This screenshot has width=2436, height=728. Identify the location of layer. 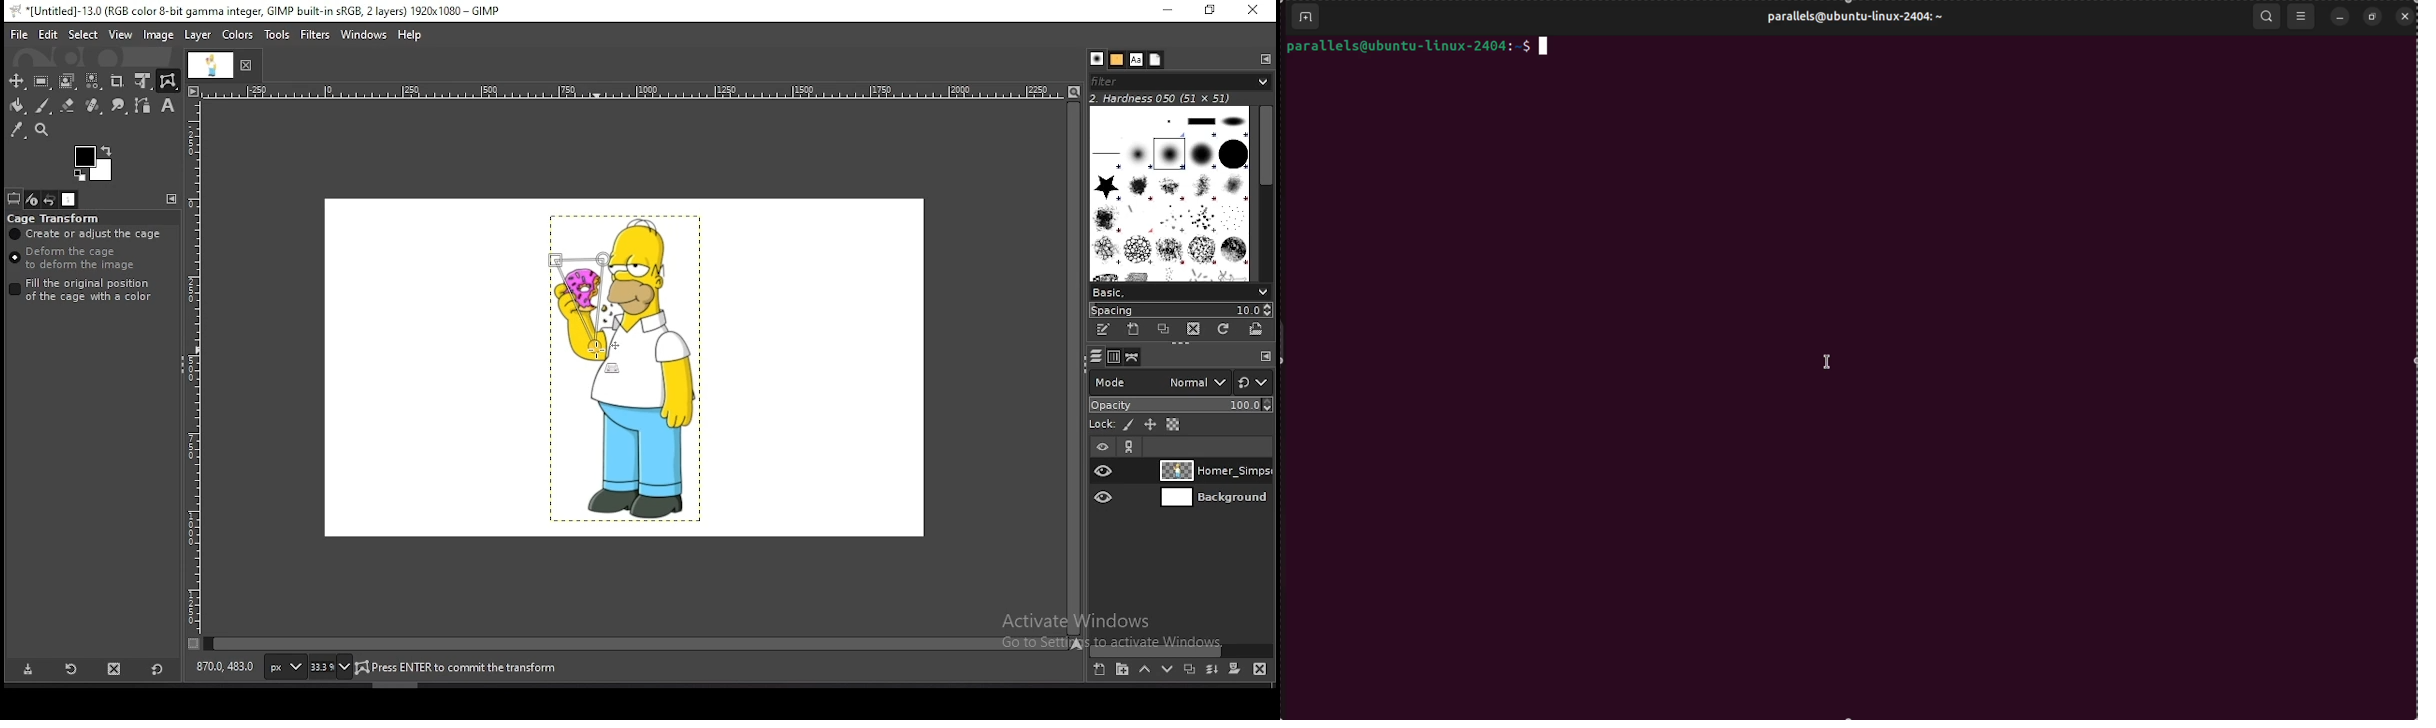
(1211, 499).